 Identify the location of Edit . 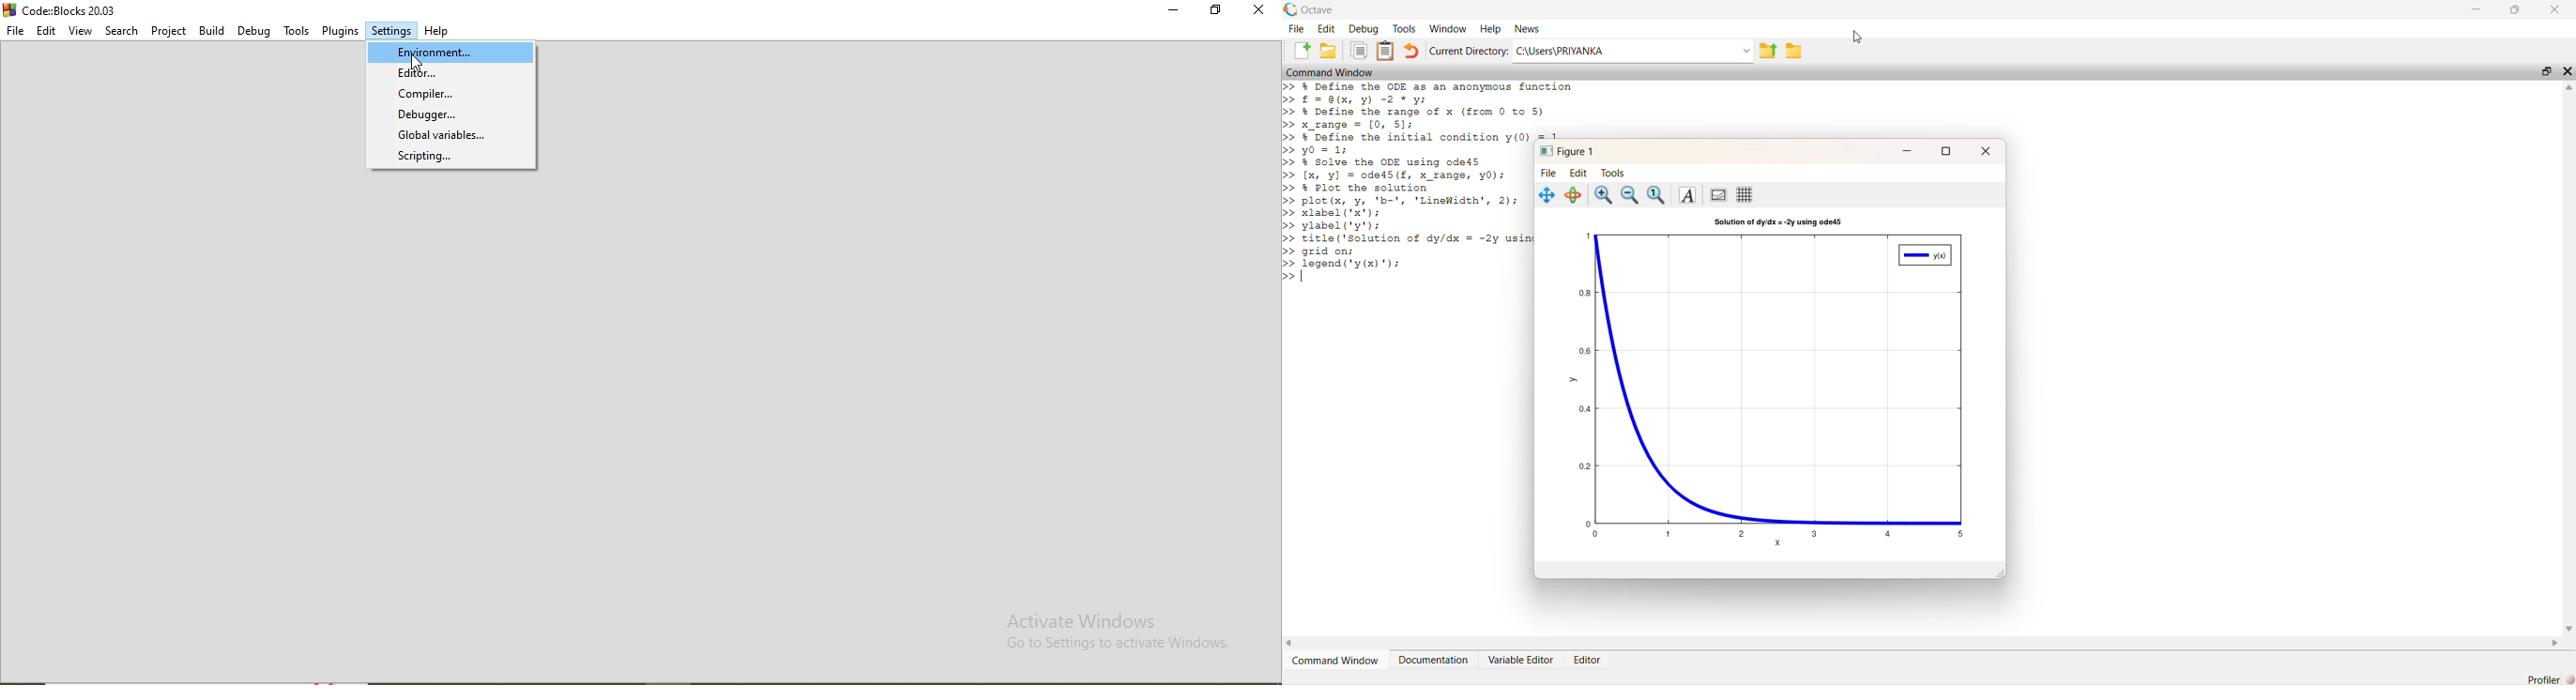
(47, 29).